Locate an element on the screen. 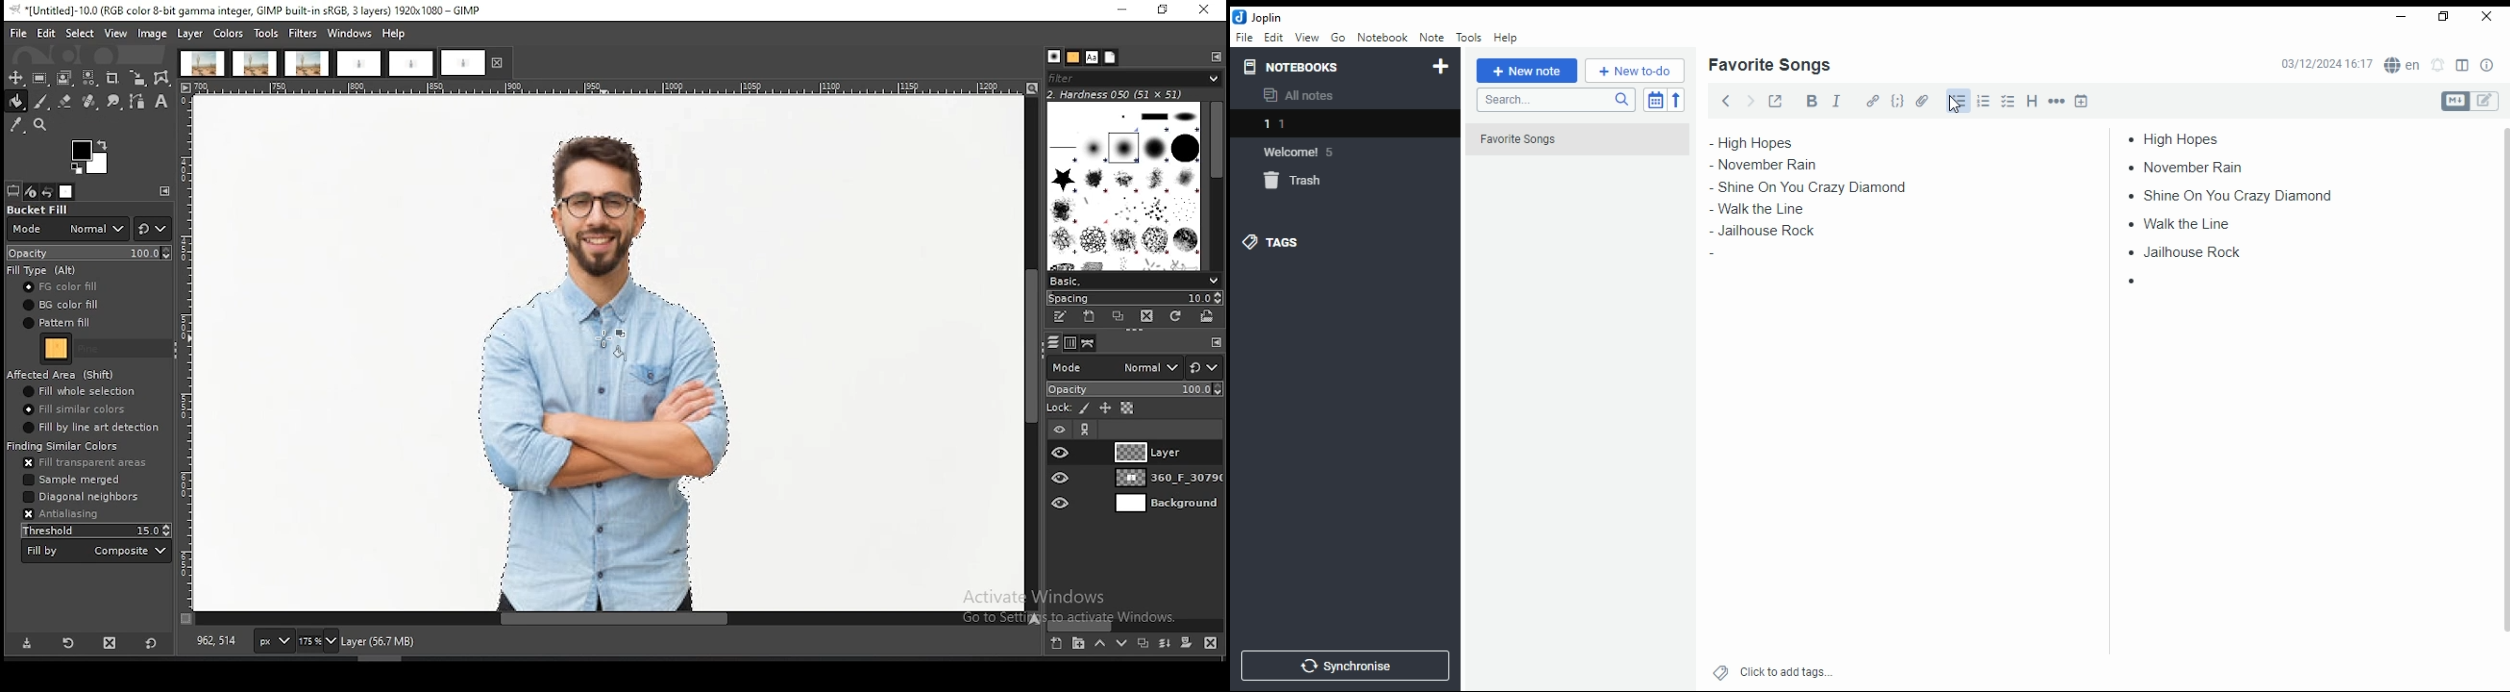 This screenshot has height=700, width=2520. configure this tab is located at coordinates (1216, 343).